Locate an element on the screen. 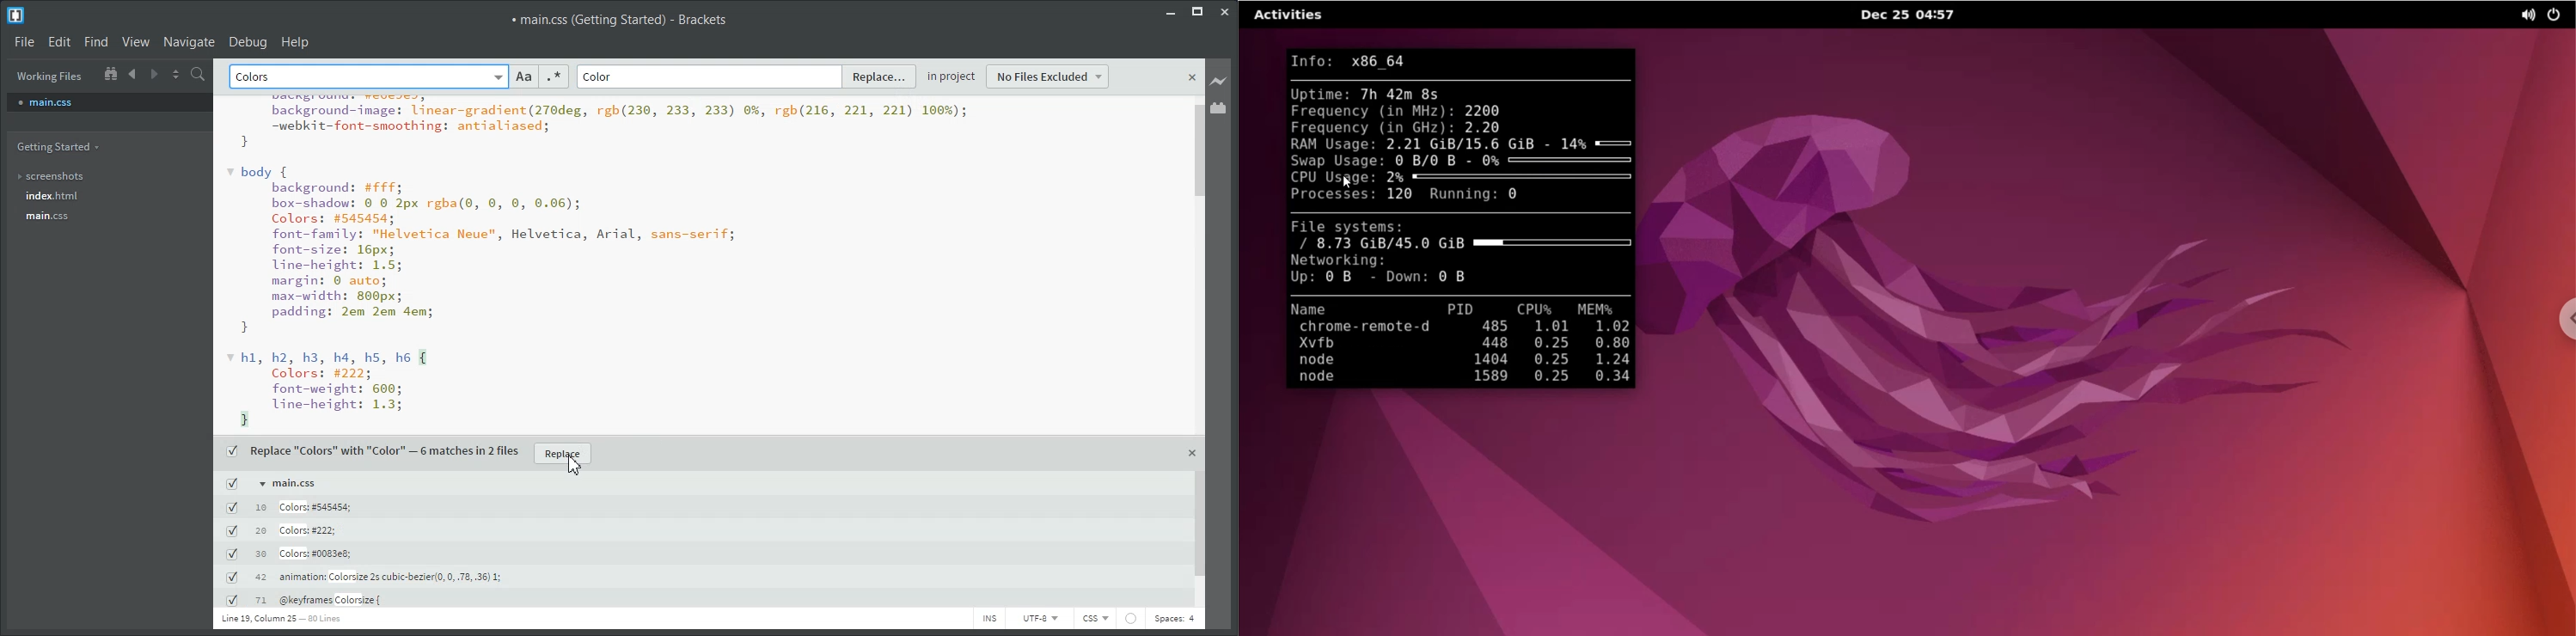 This screenshot has height=644, width=2576. Working Files is located at coordinates (50, 76).